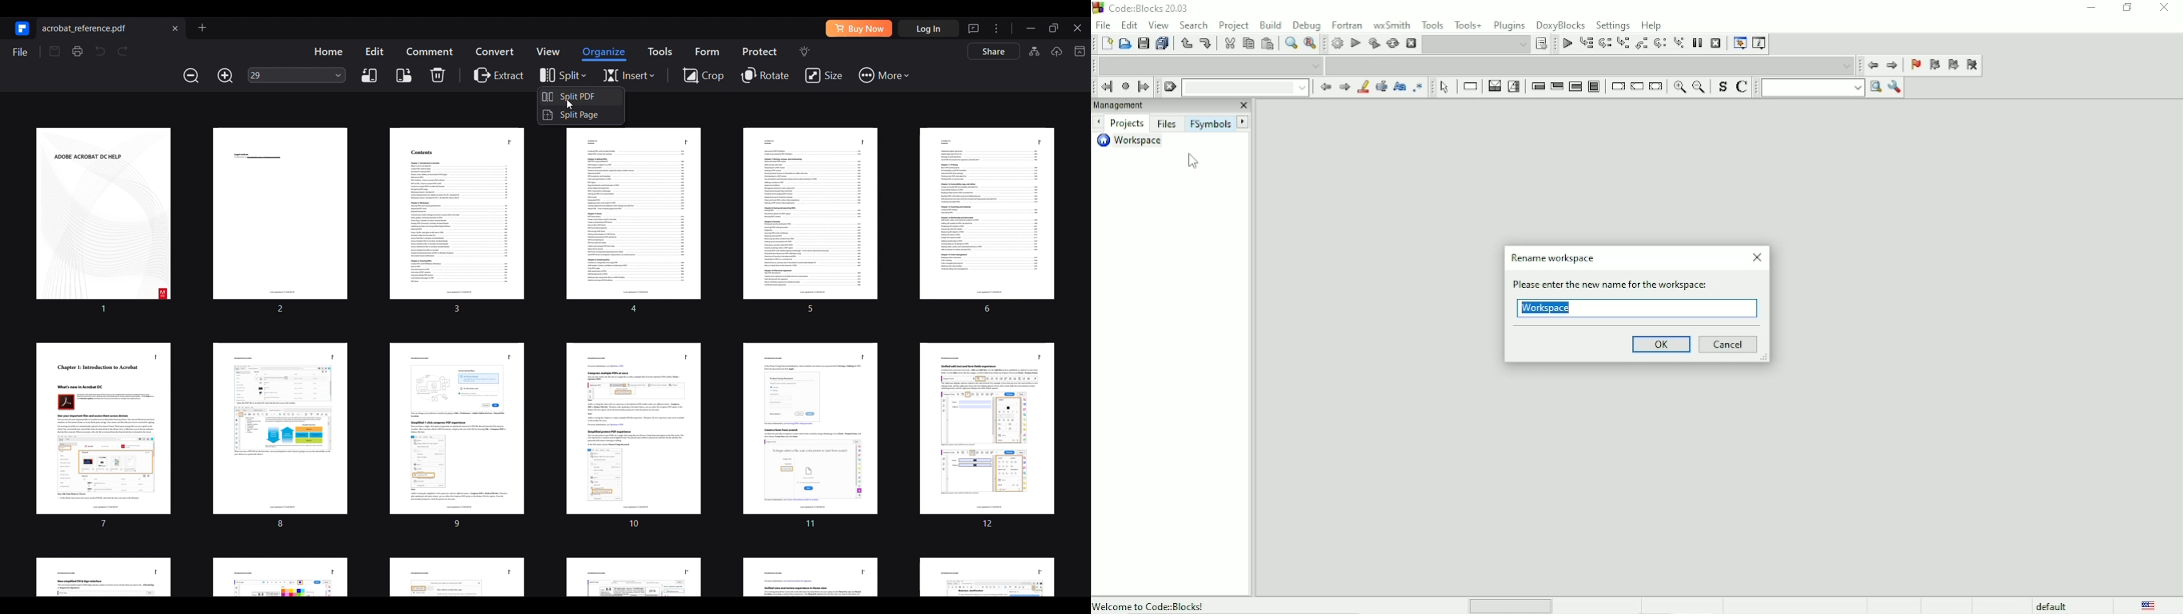 The image size is (2184, 616). I want to click on Step out, so click(1641, 45).